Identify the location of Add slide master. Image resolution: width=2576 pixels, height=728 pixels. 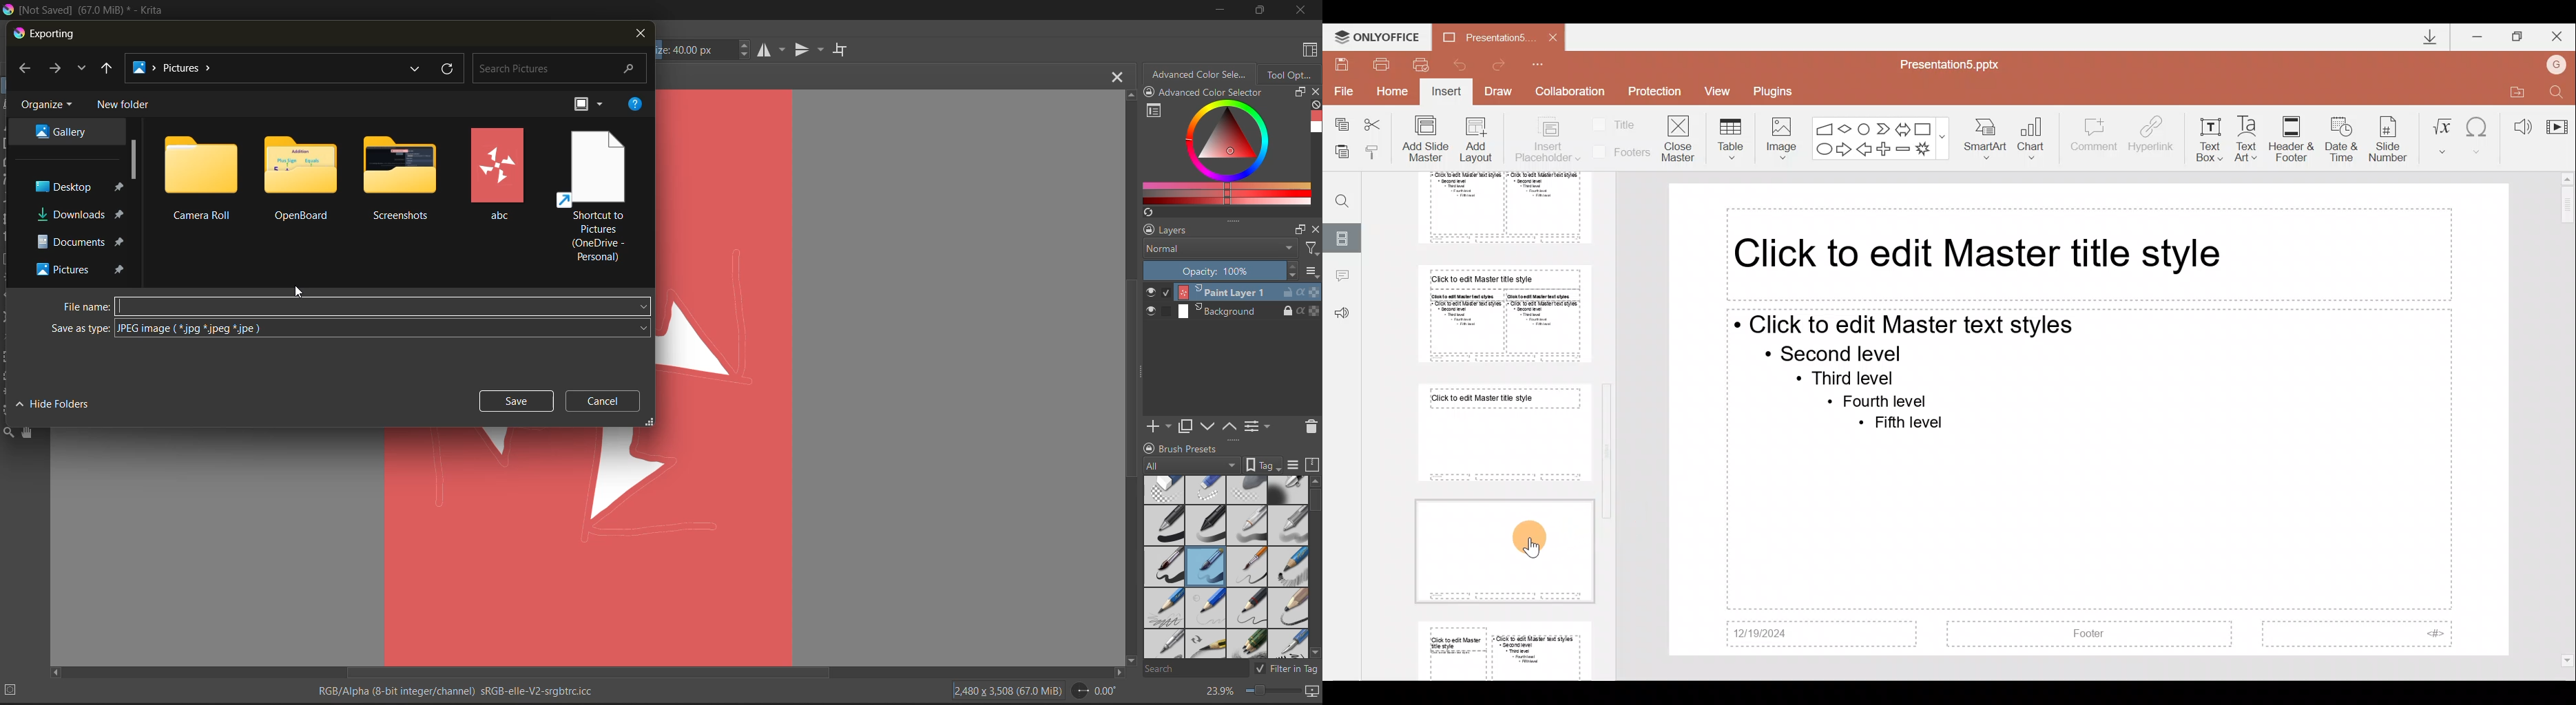
(1428, 139).